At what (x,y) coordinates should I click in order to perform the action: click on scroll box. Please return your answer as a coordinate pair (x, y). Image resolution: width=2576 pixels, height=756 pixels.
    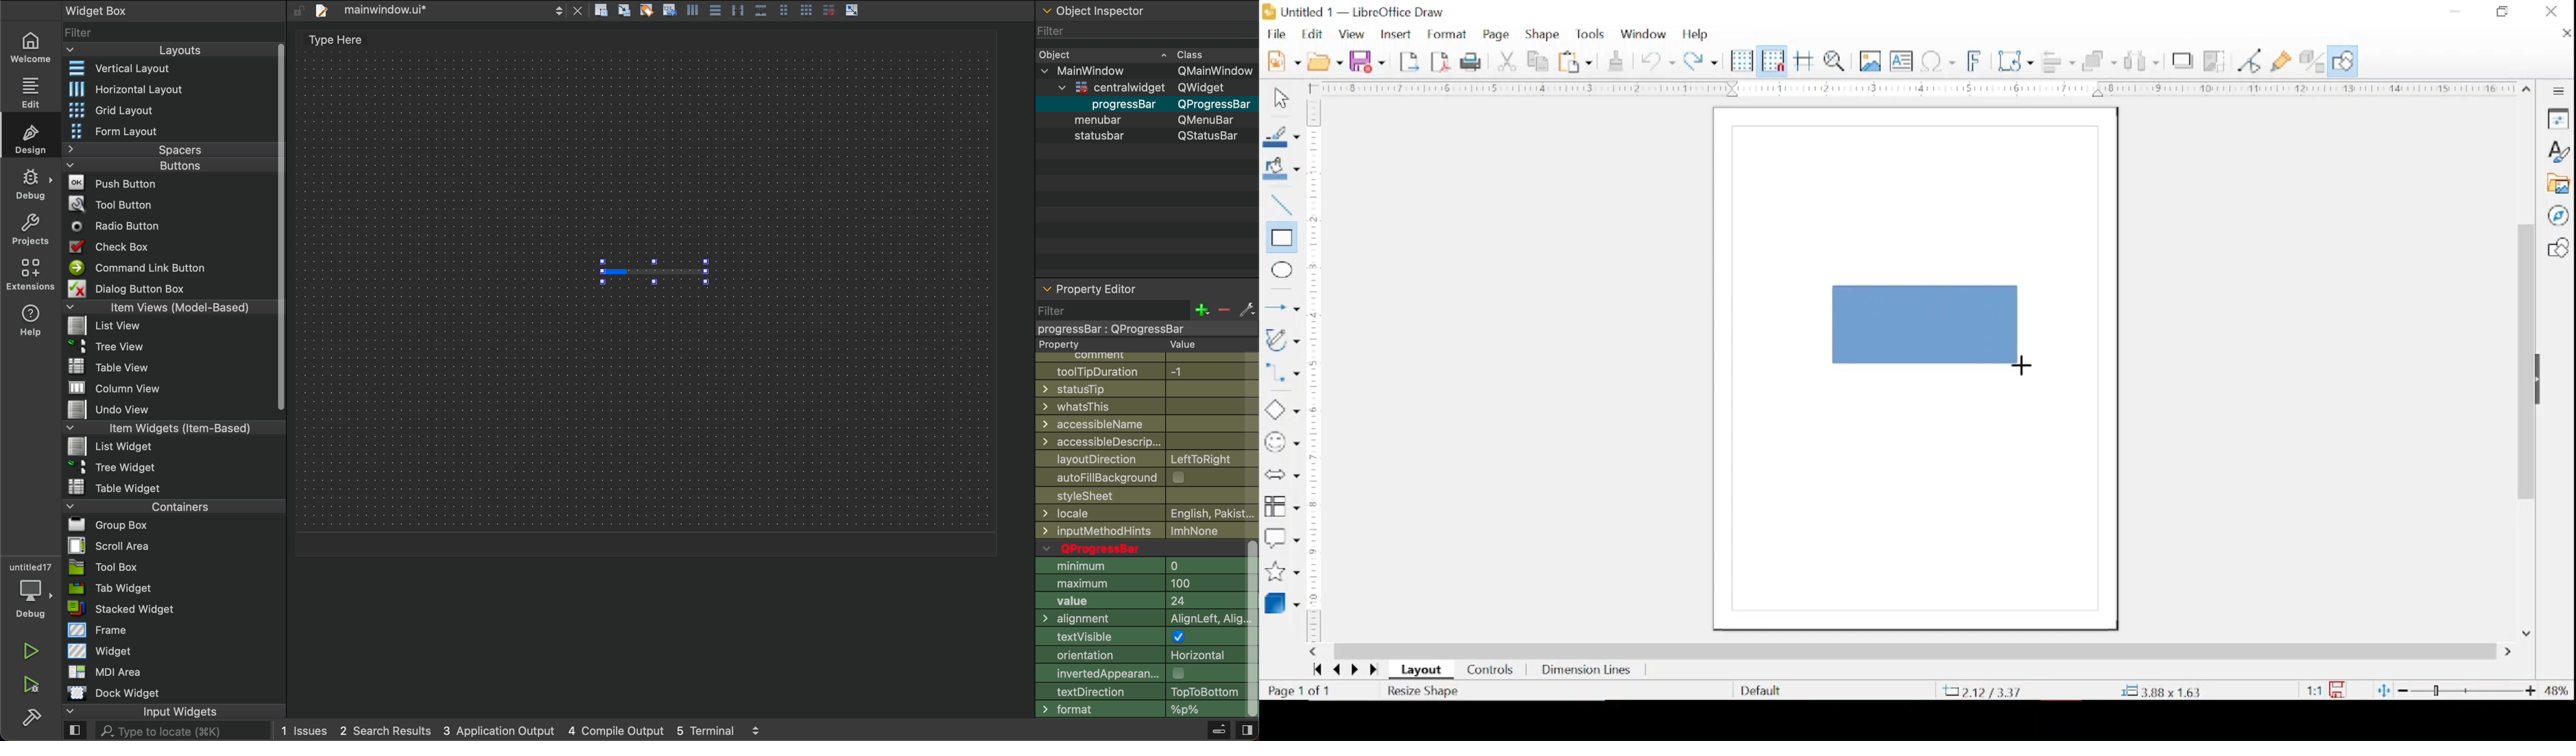
    Looking at the image, I should click on (2525, 364).